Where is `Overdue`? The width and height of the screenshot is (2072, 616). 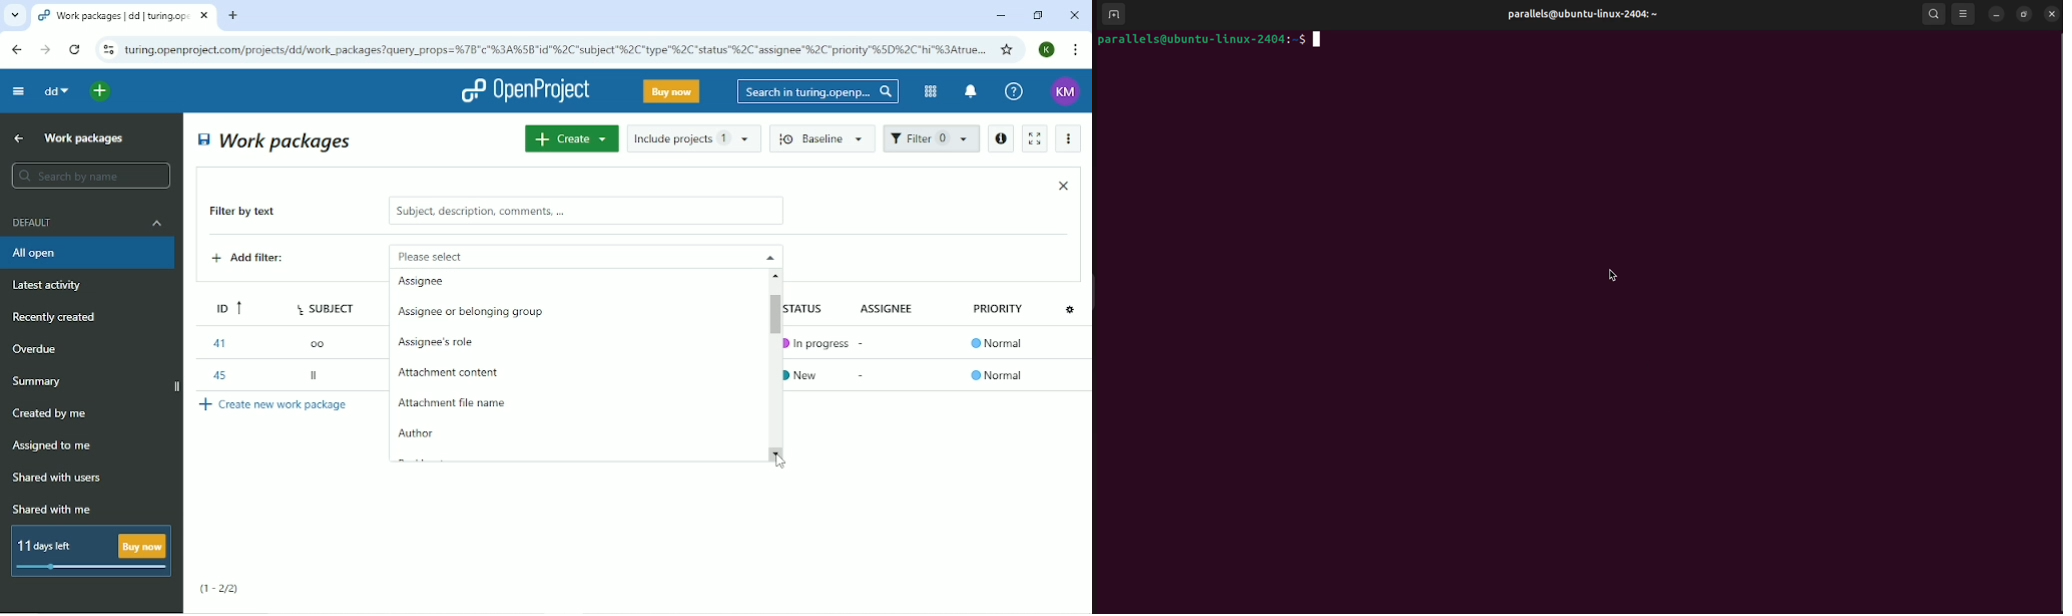
Overdue is located at coordinates (37, 350).